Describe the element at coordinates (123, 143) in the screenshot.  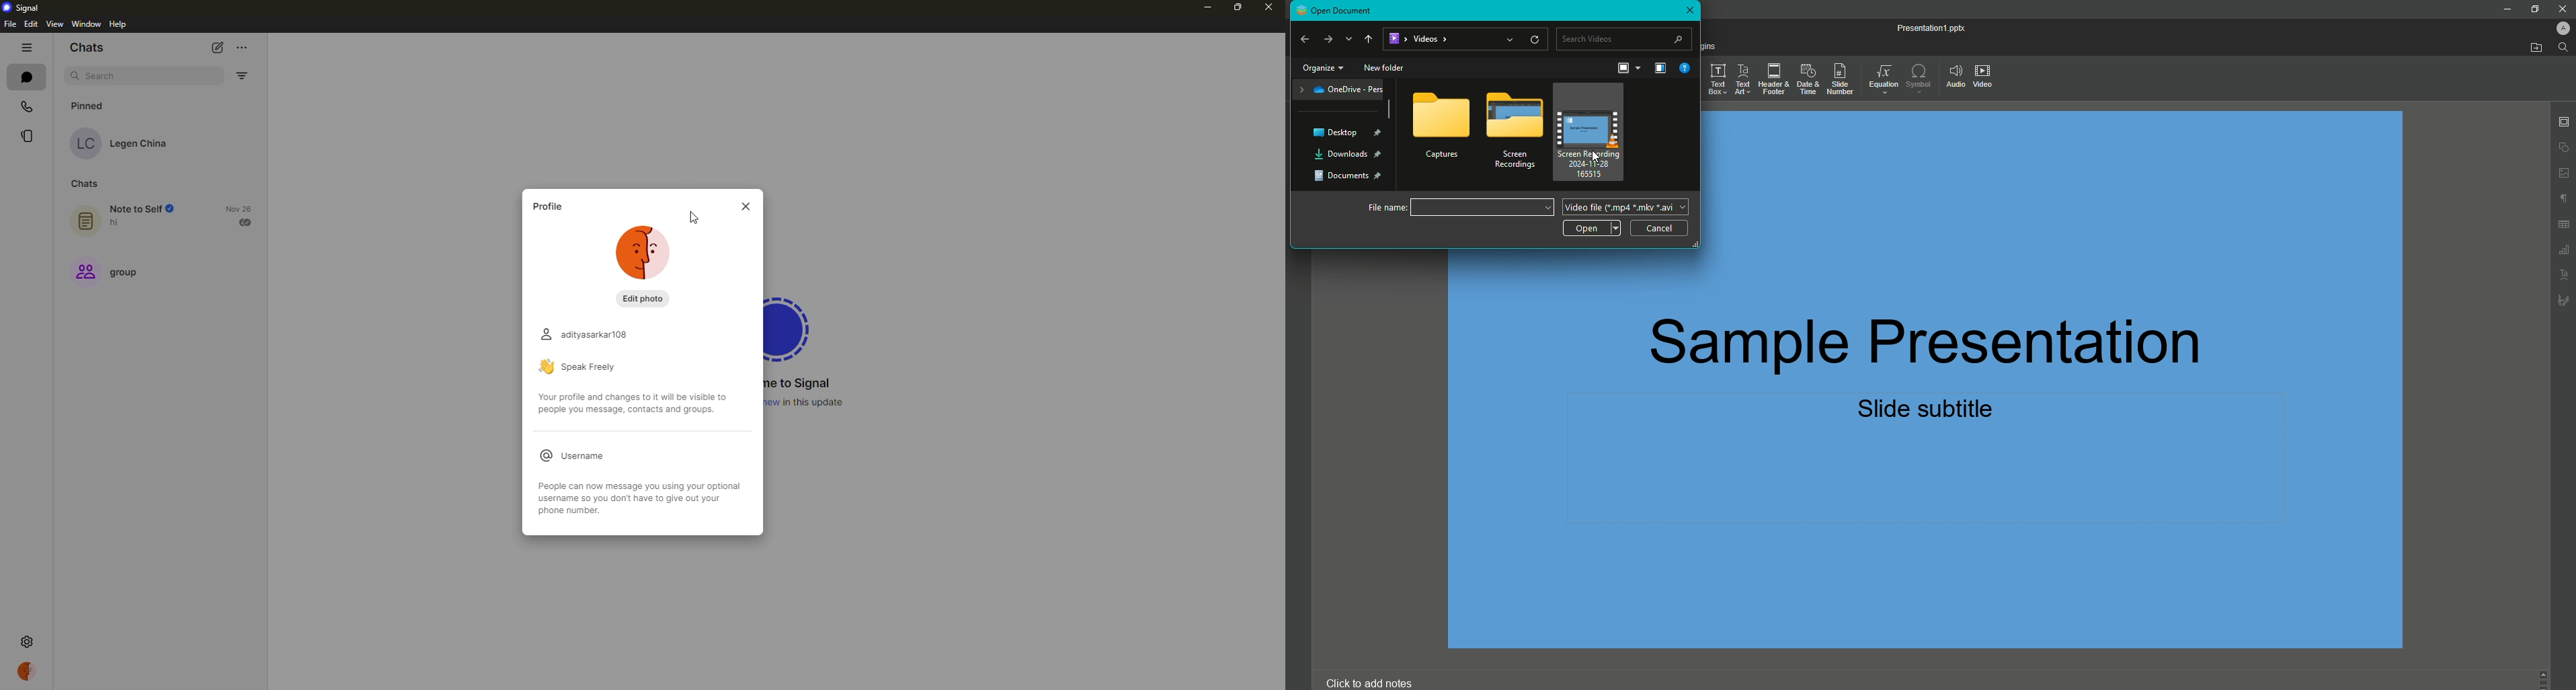
I see `contact` at that location.